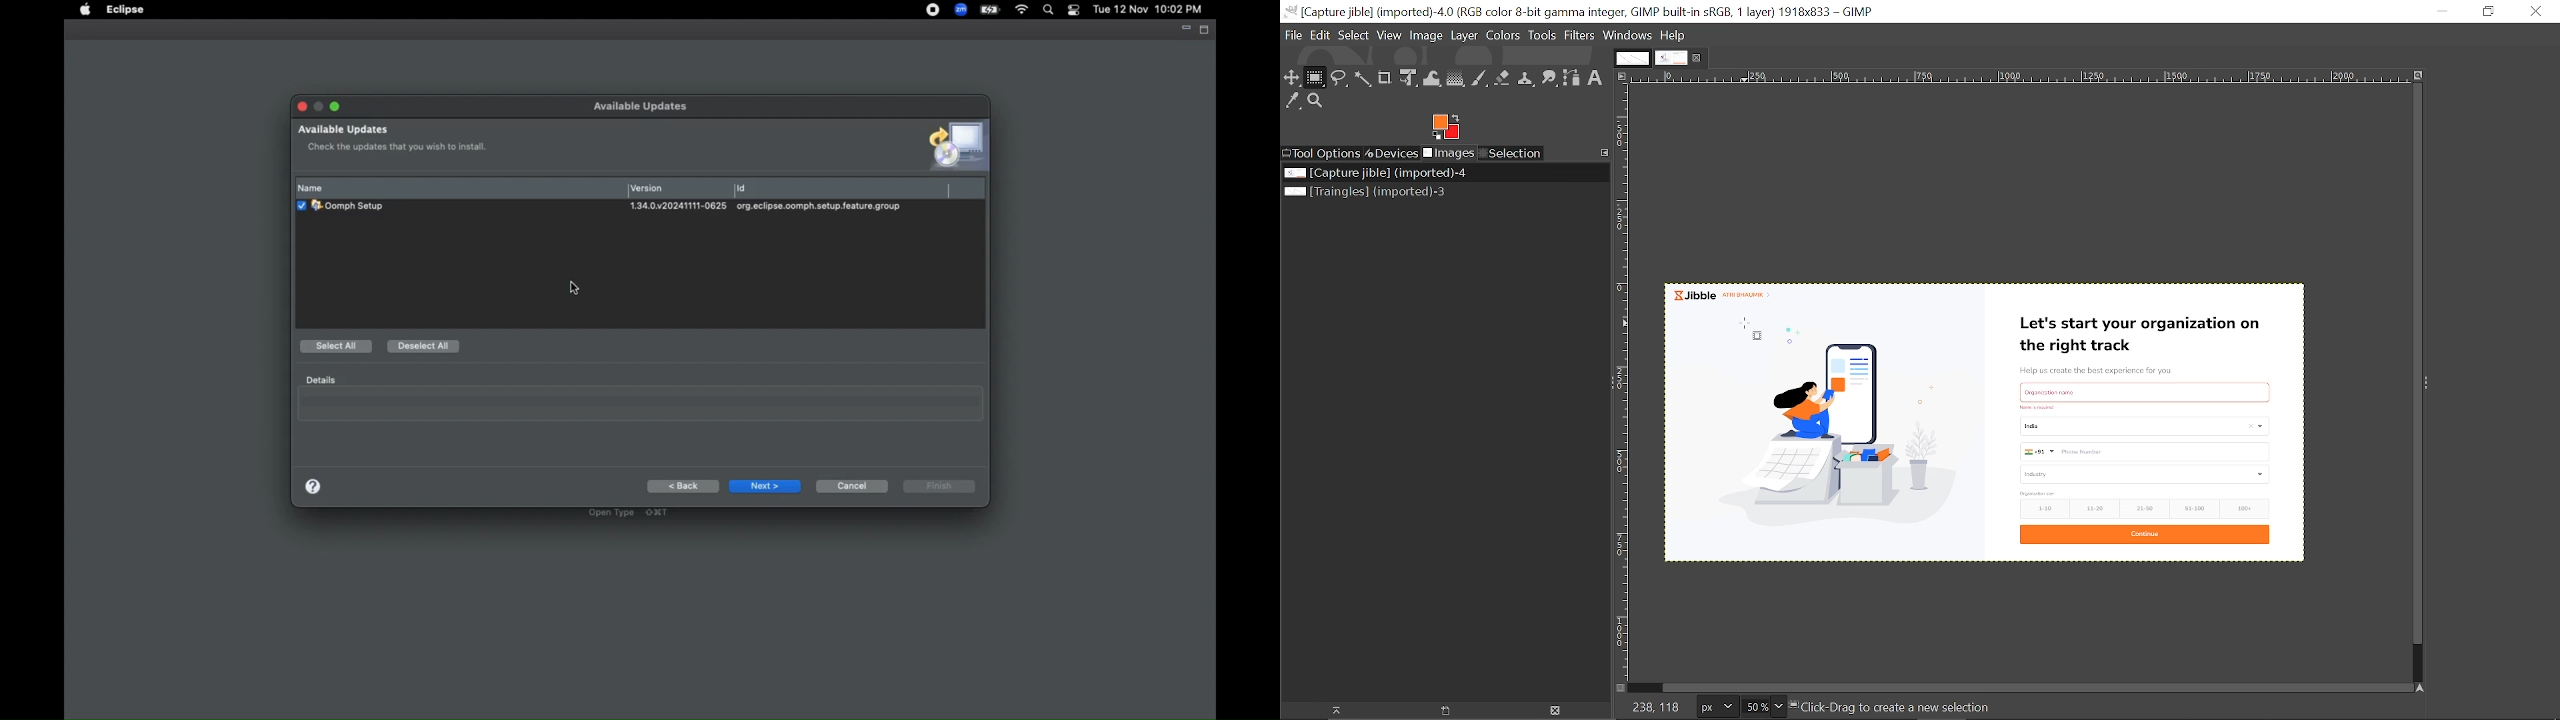 Image resolution: width=2576 pixels, height=728 pixels. Describe the element at coordinates (125, 11) in the screenshot. I see `Eclipse` at that location.